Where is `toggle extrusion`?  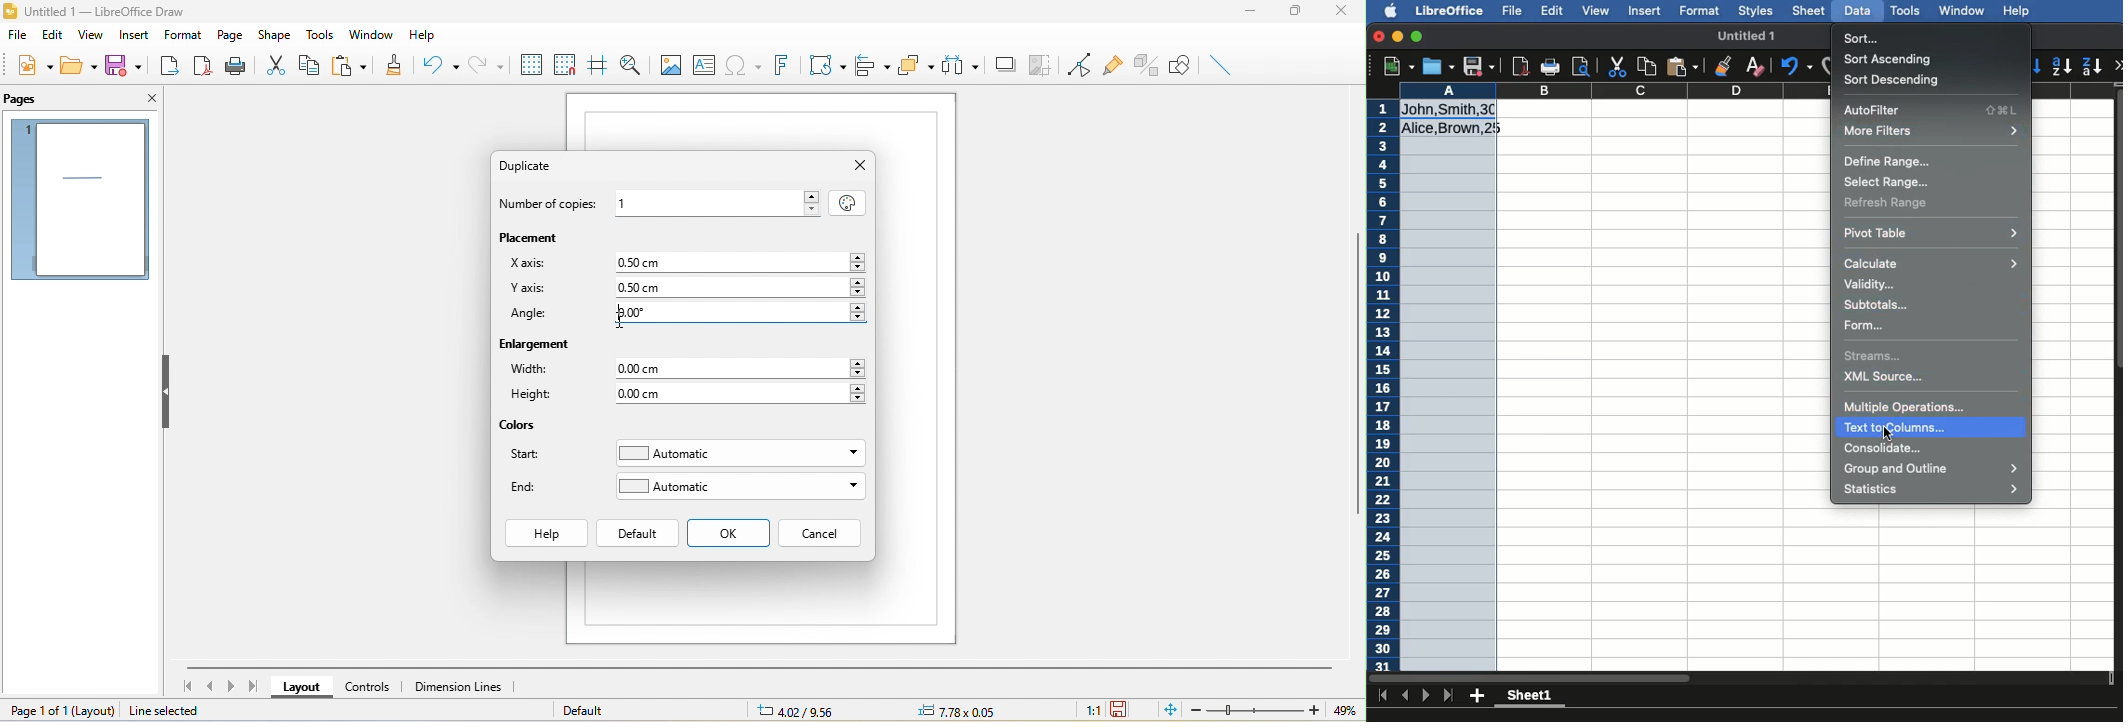 toggle extrusion is located at coordinates (1146, 65).